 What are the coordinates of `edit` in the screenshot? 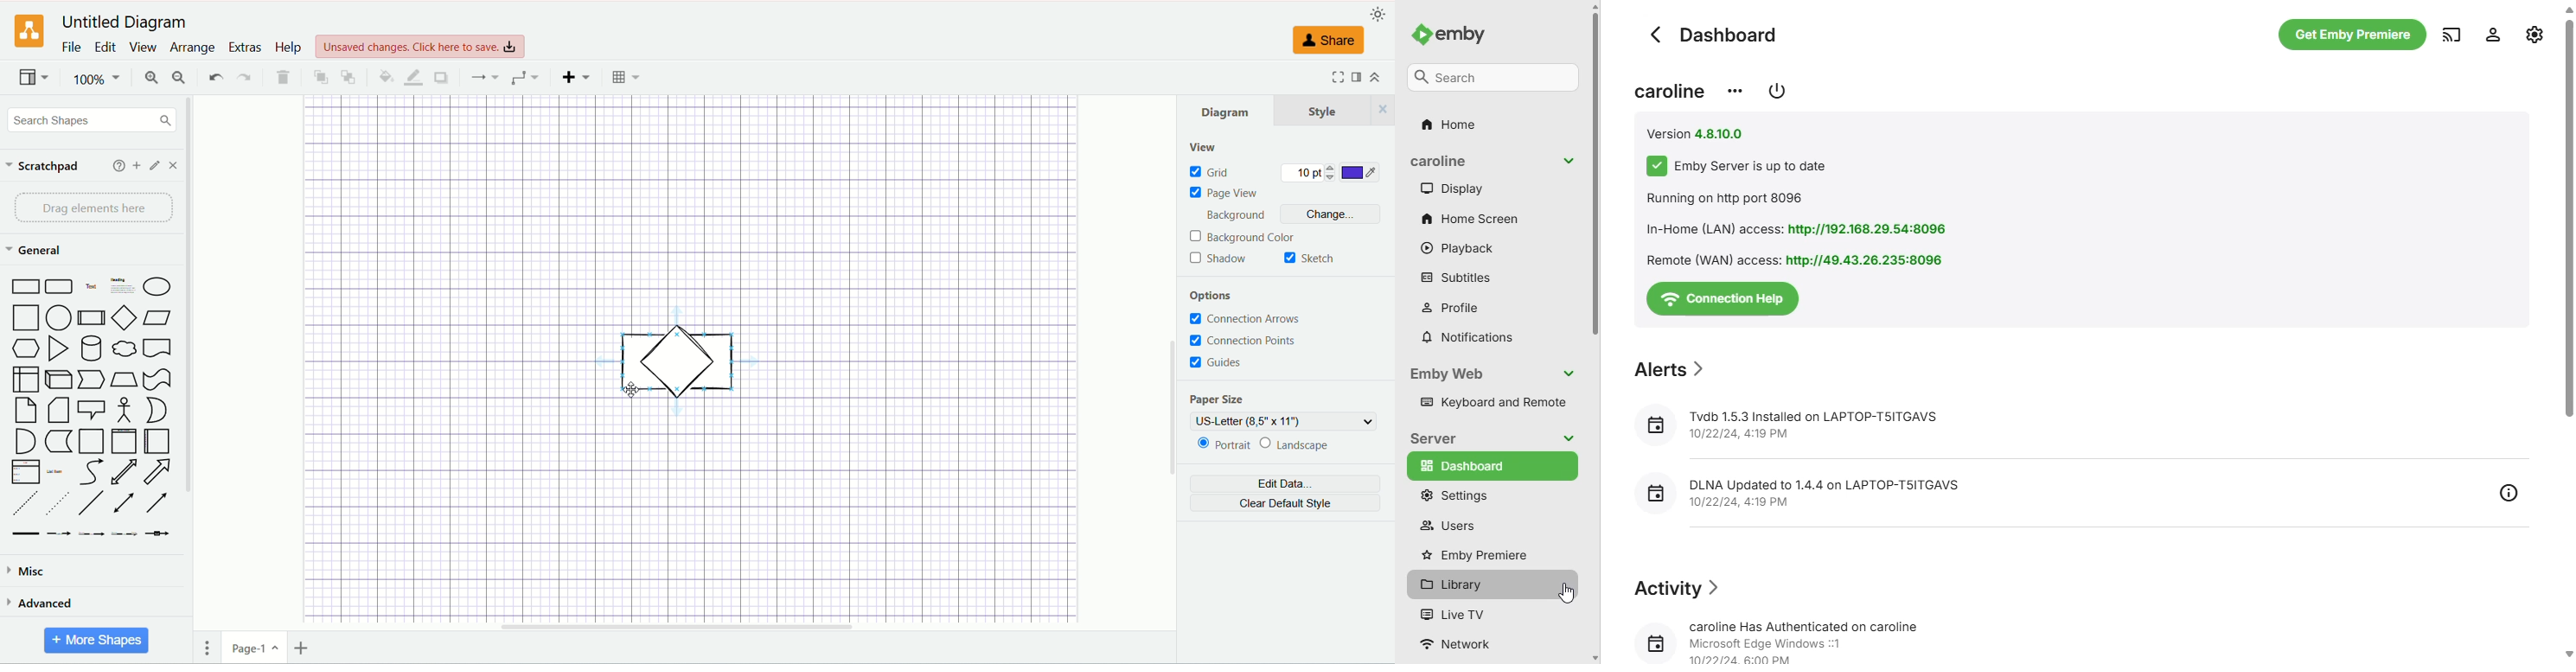 It's located at (155, 166).